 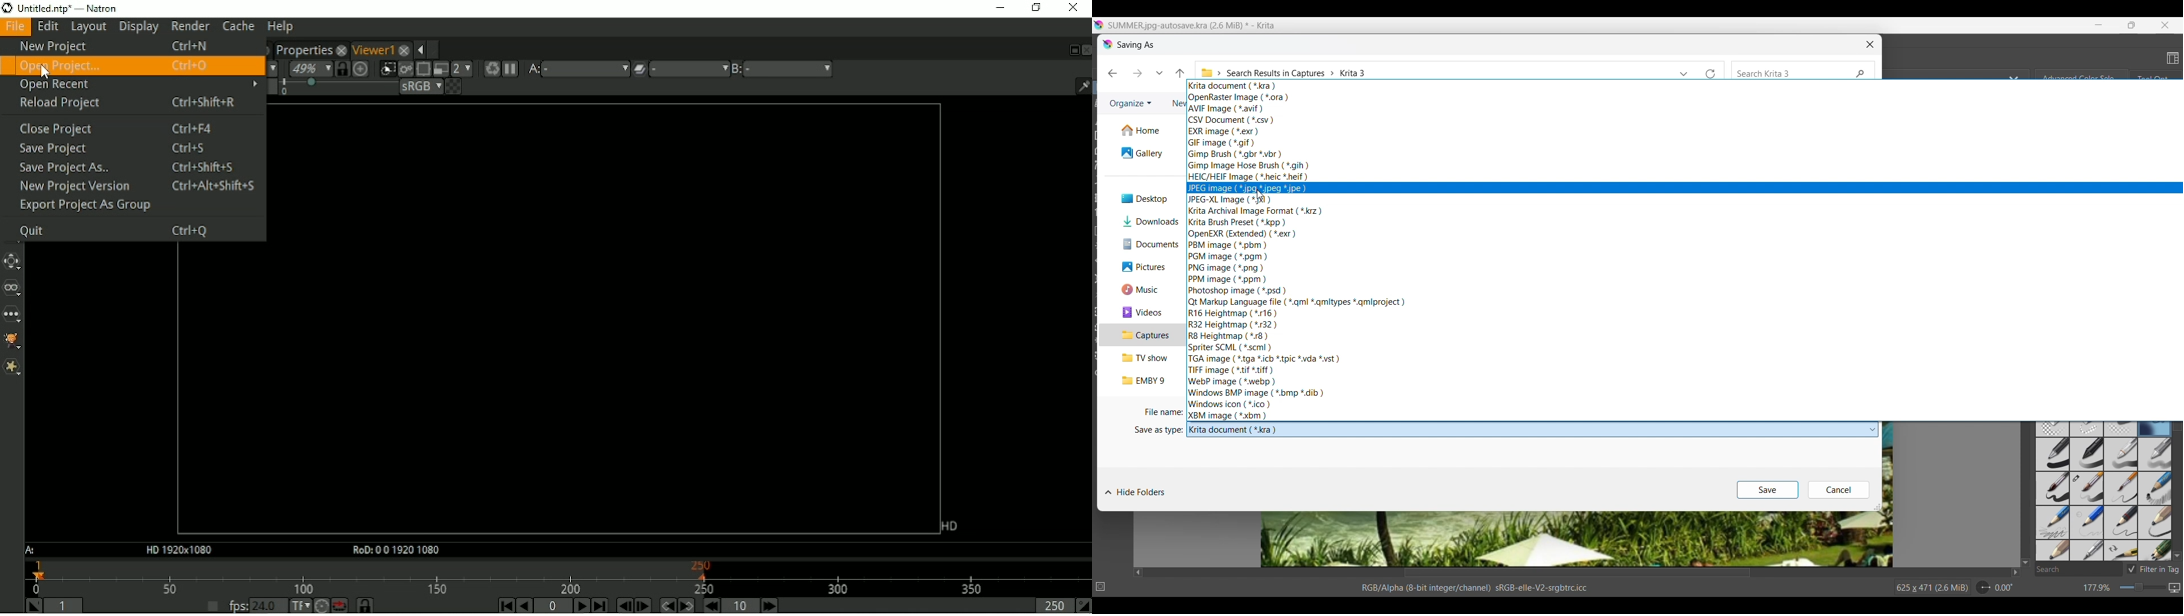 I want to click on List file format options, so click(x=1873, y=430).